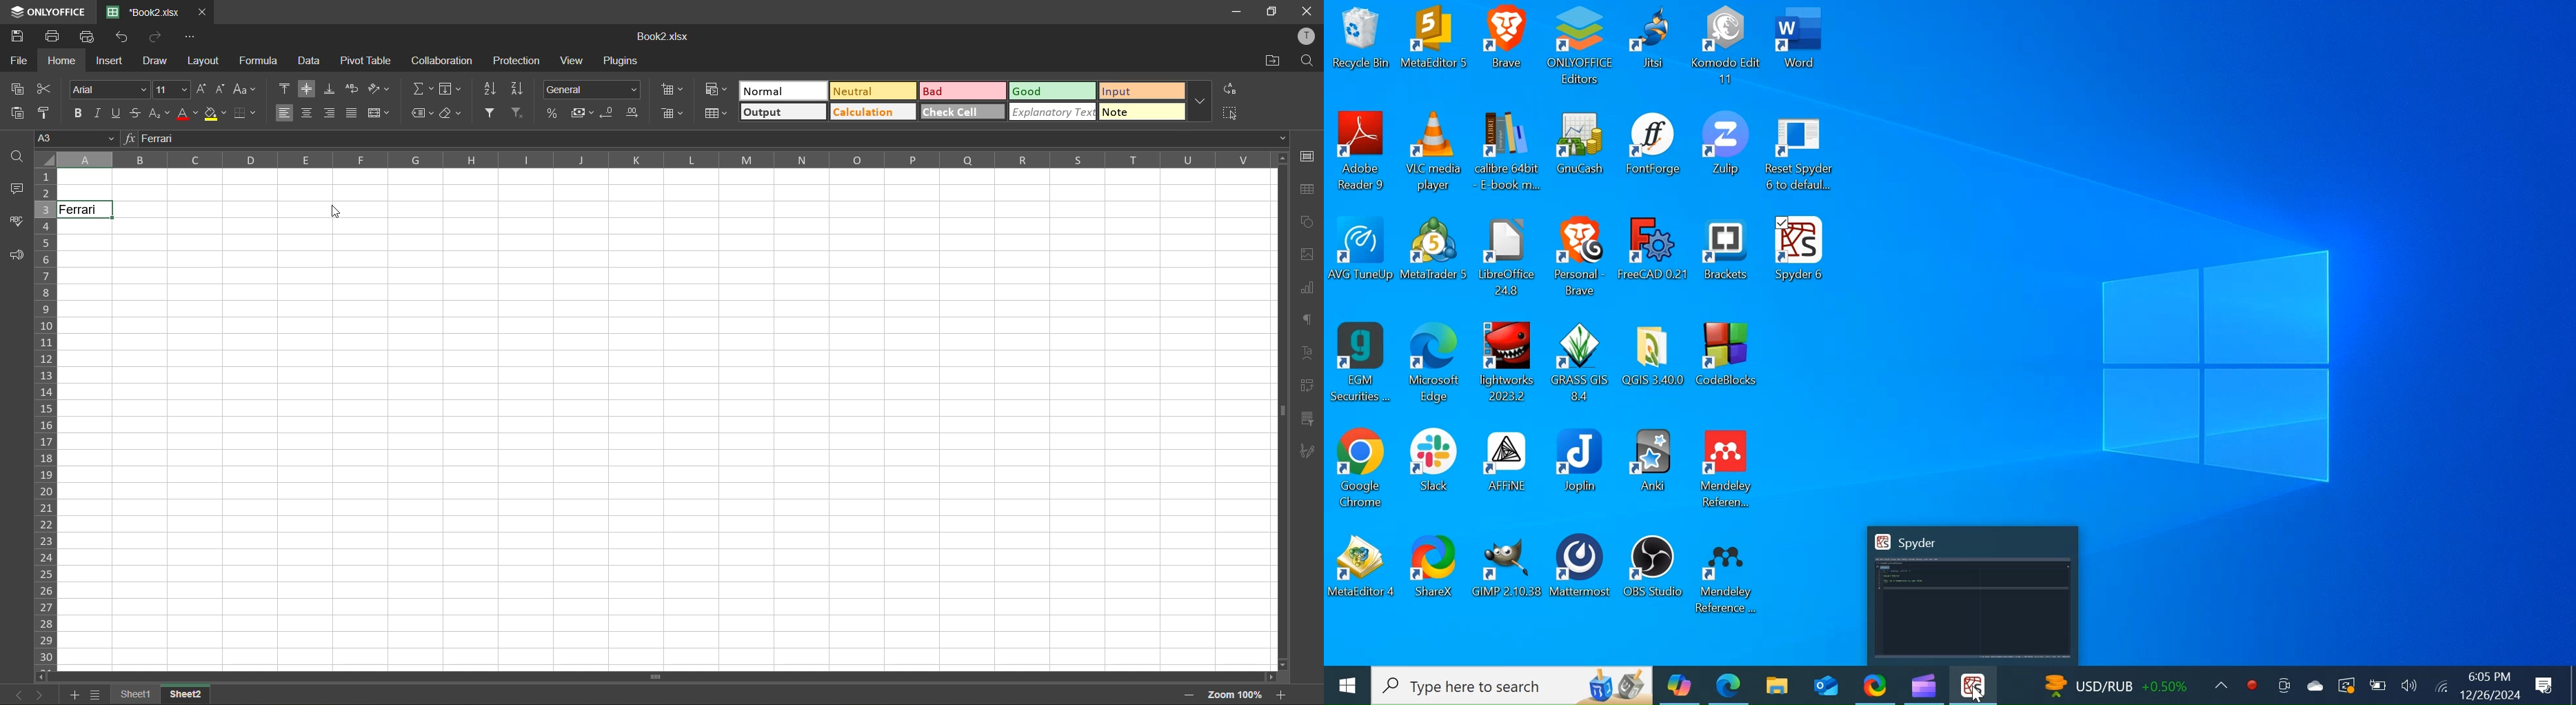  I want to click on pivot table, so click(368, 61).